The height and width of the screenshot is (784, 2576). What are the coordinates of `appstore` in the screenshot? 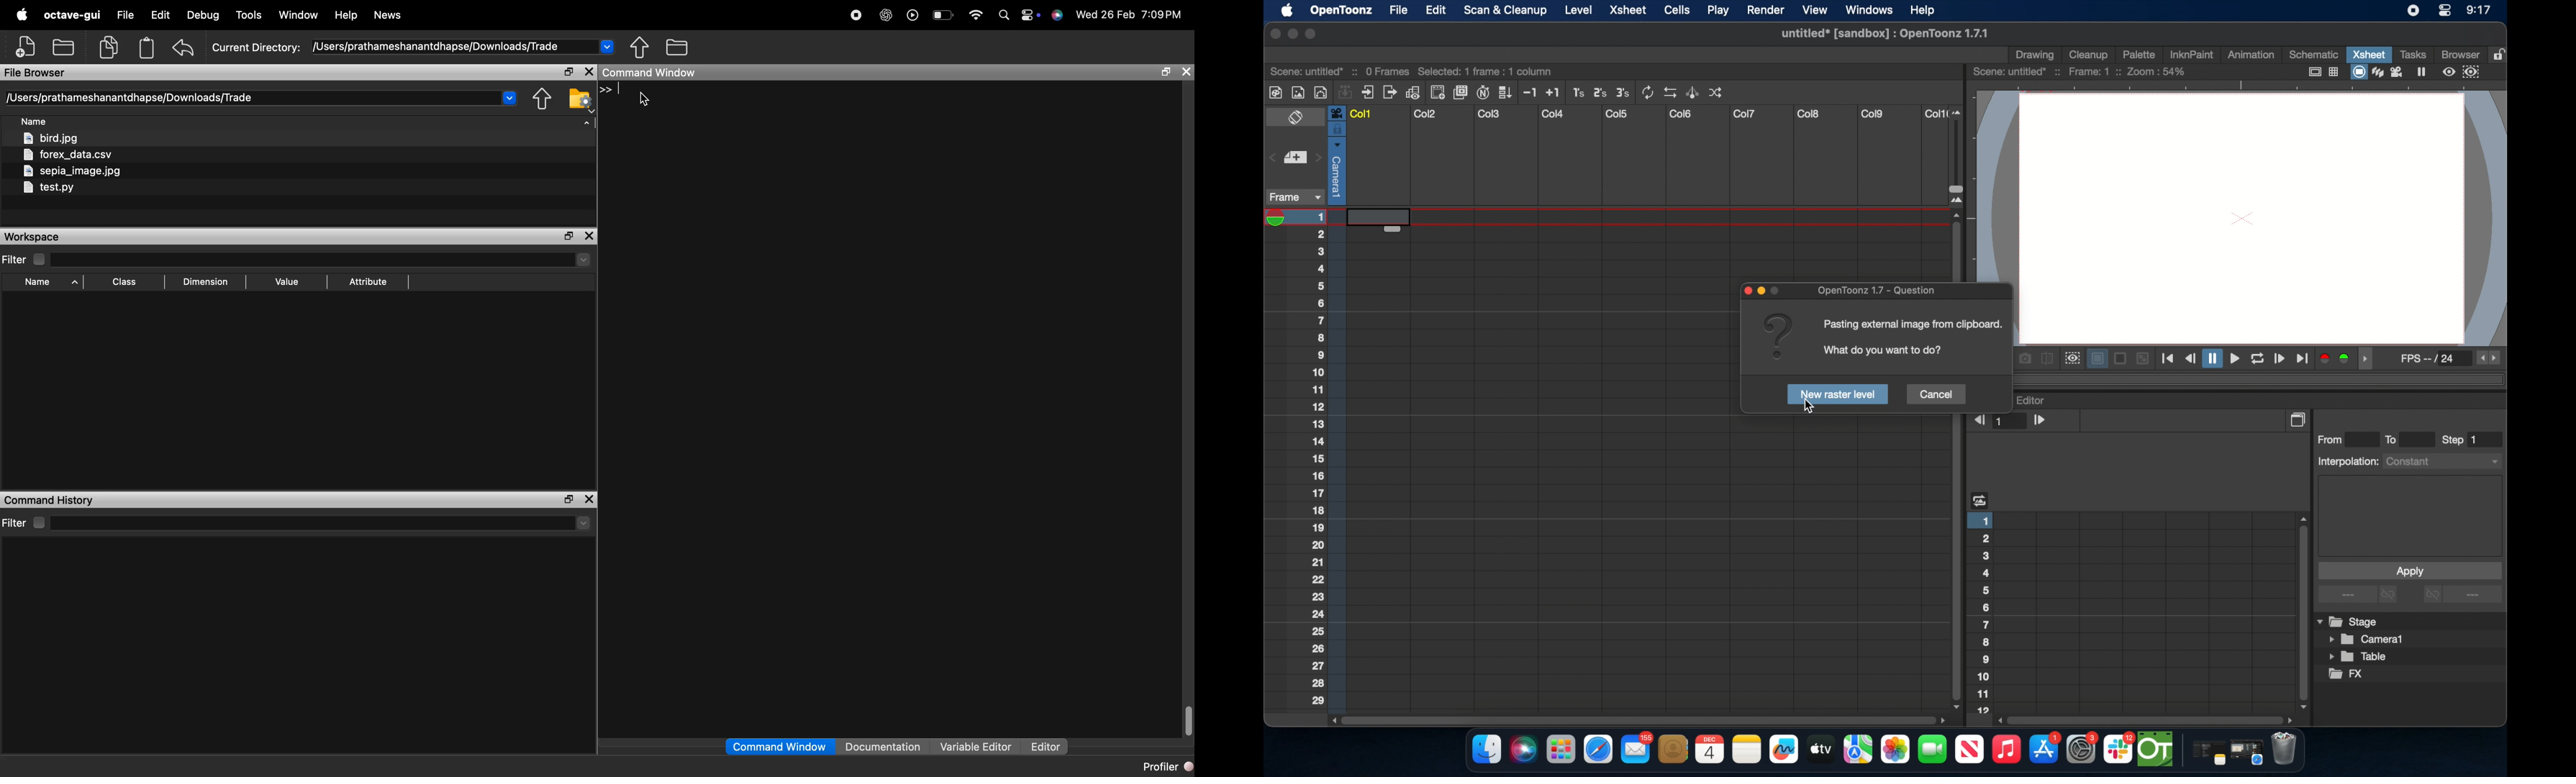 It's located at (2045, 750).